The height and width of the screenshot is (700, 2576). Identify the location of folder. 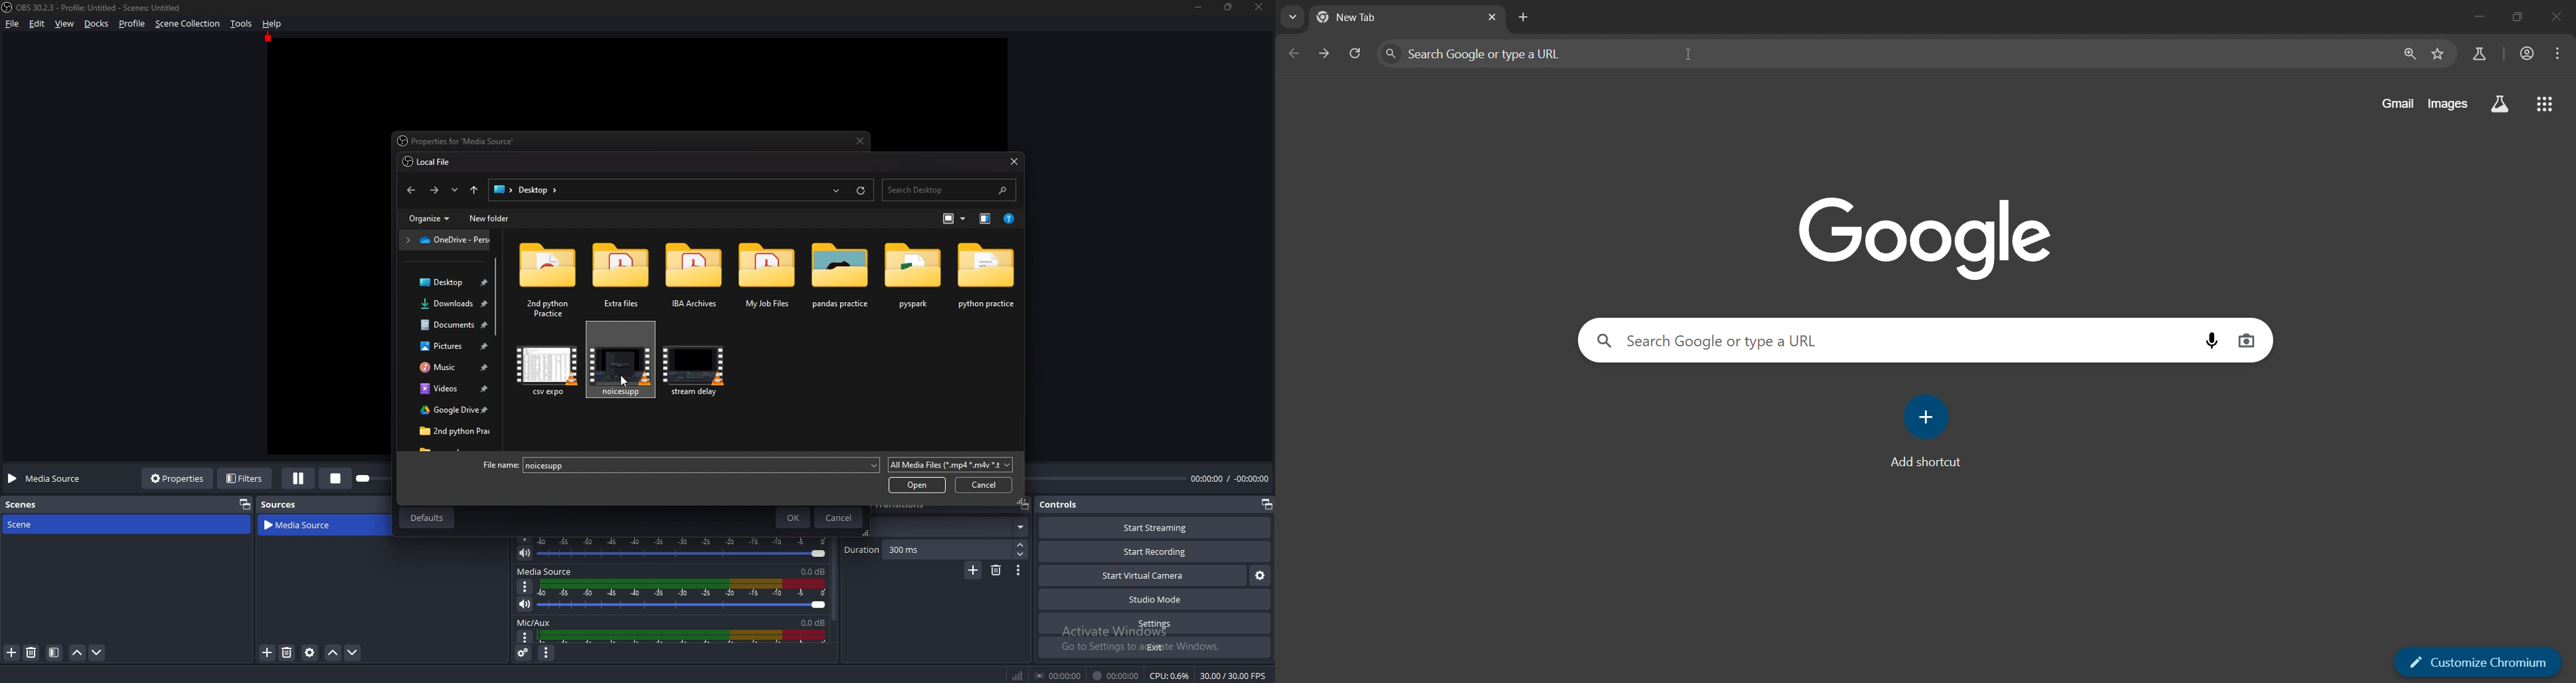
(769, 275).